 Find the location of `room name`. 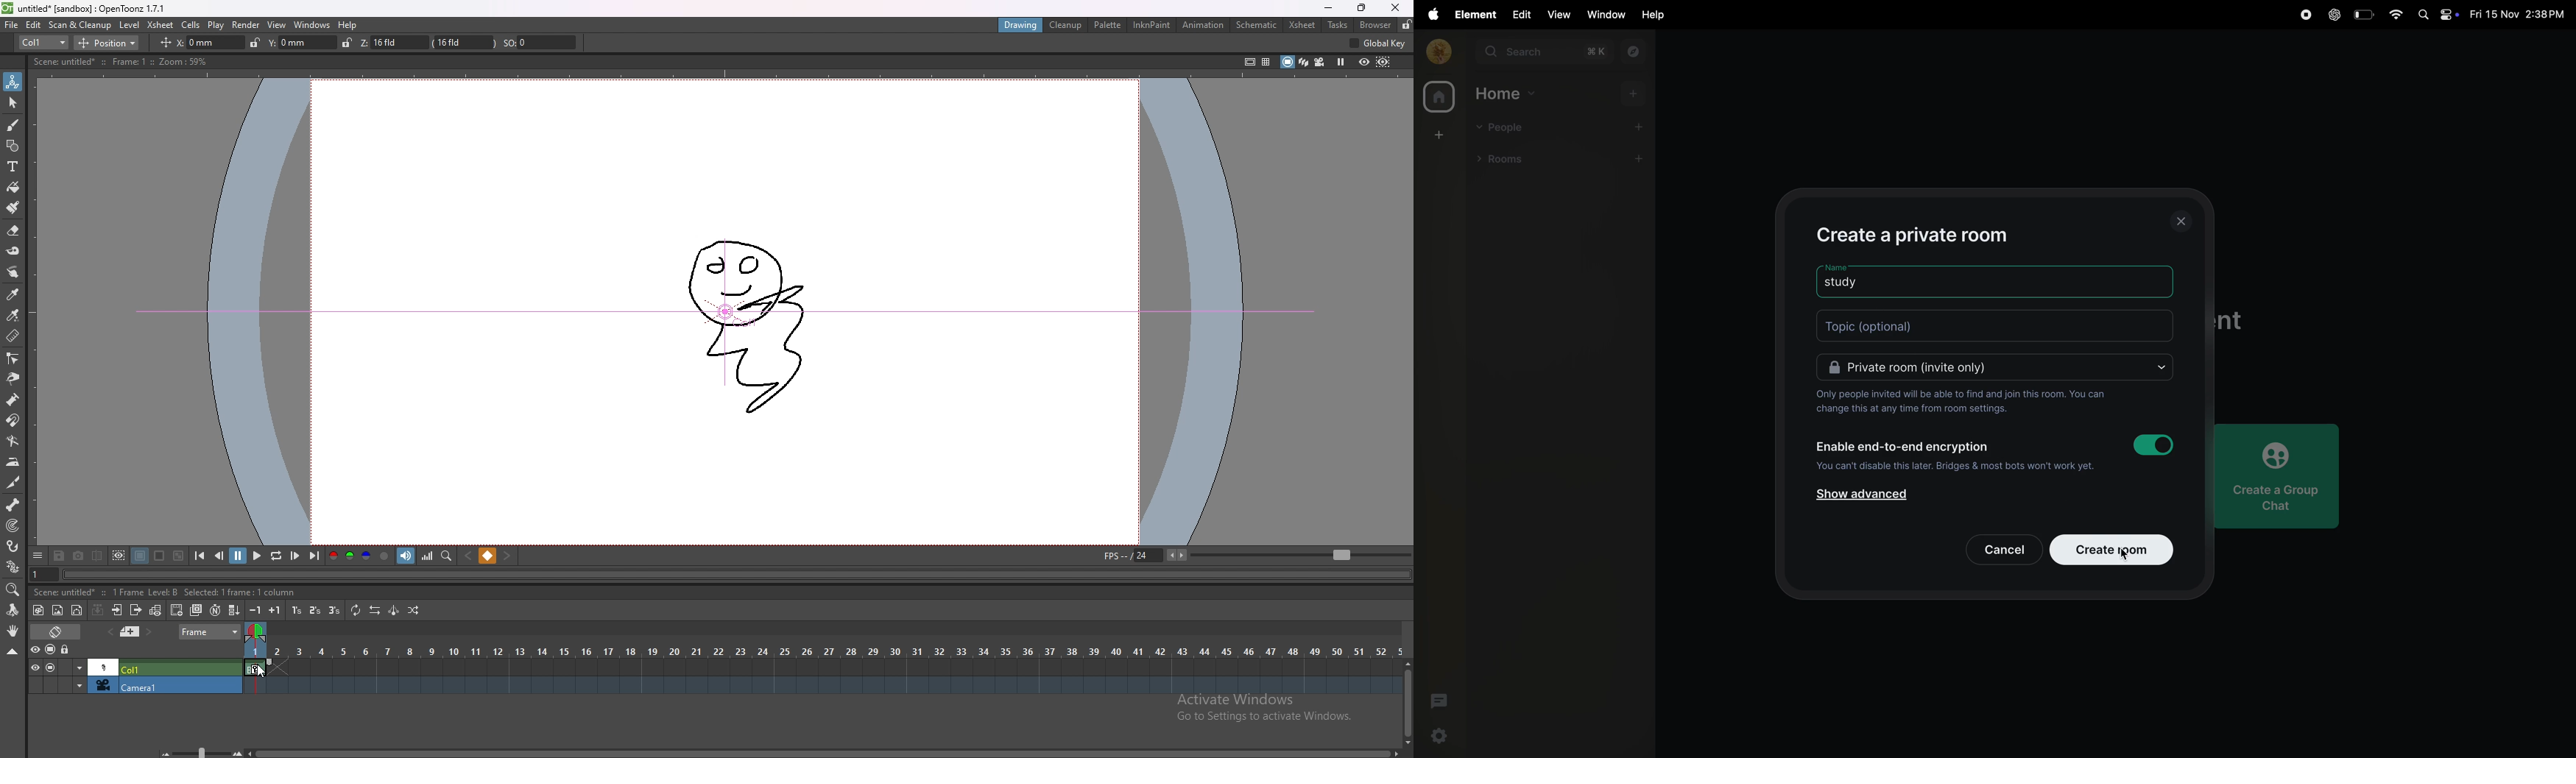

room name is located at coordinates (1985, 282).